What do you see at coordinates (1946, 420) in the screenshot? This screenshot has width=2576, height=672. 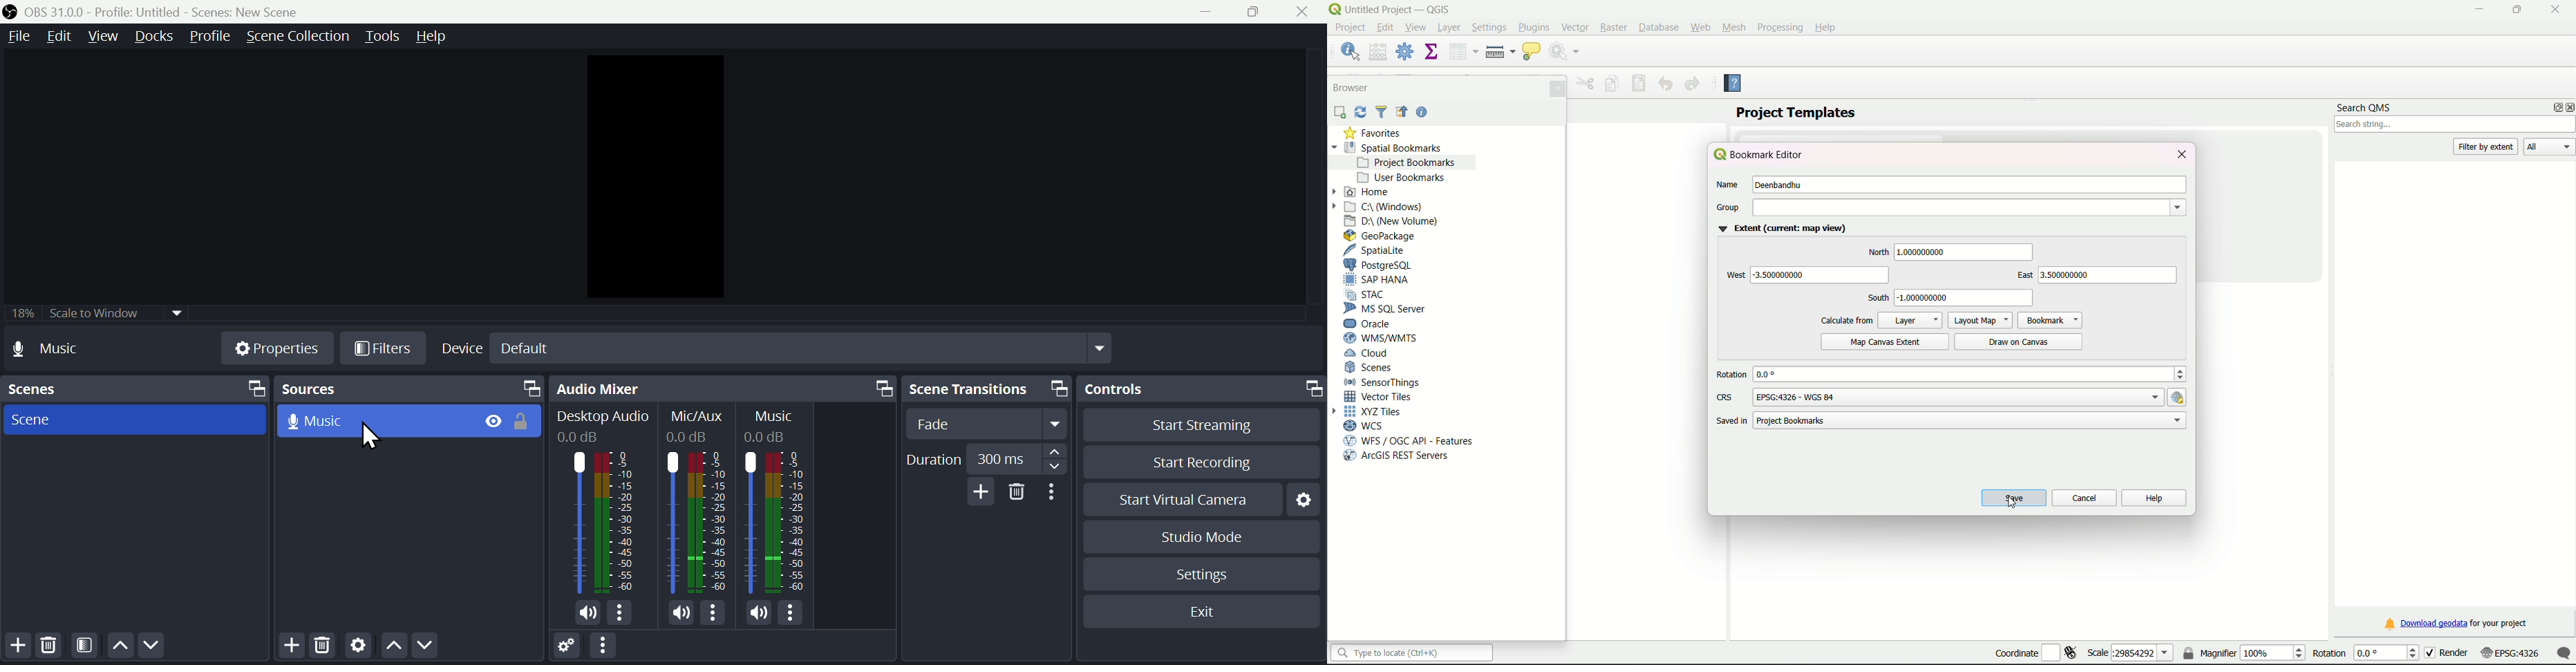 I see `path` at bounding box center [1946, 420].